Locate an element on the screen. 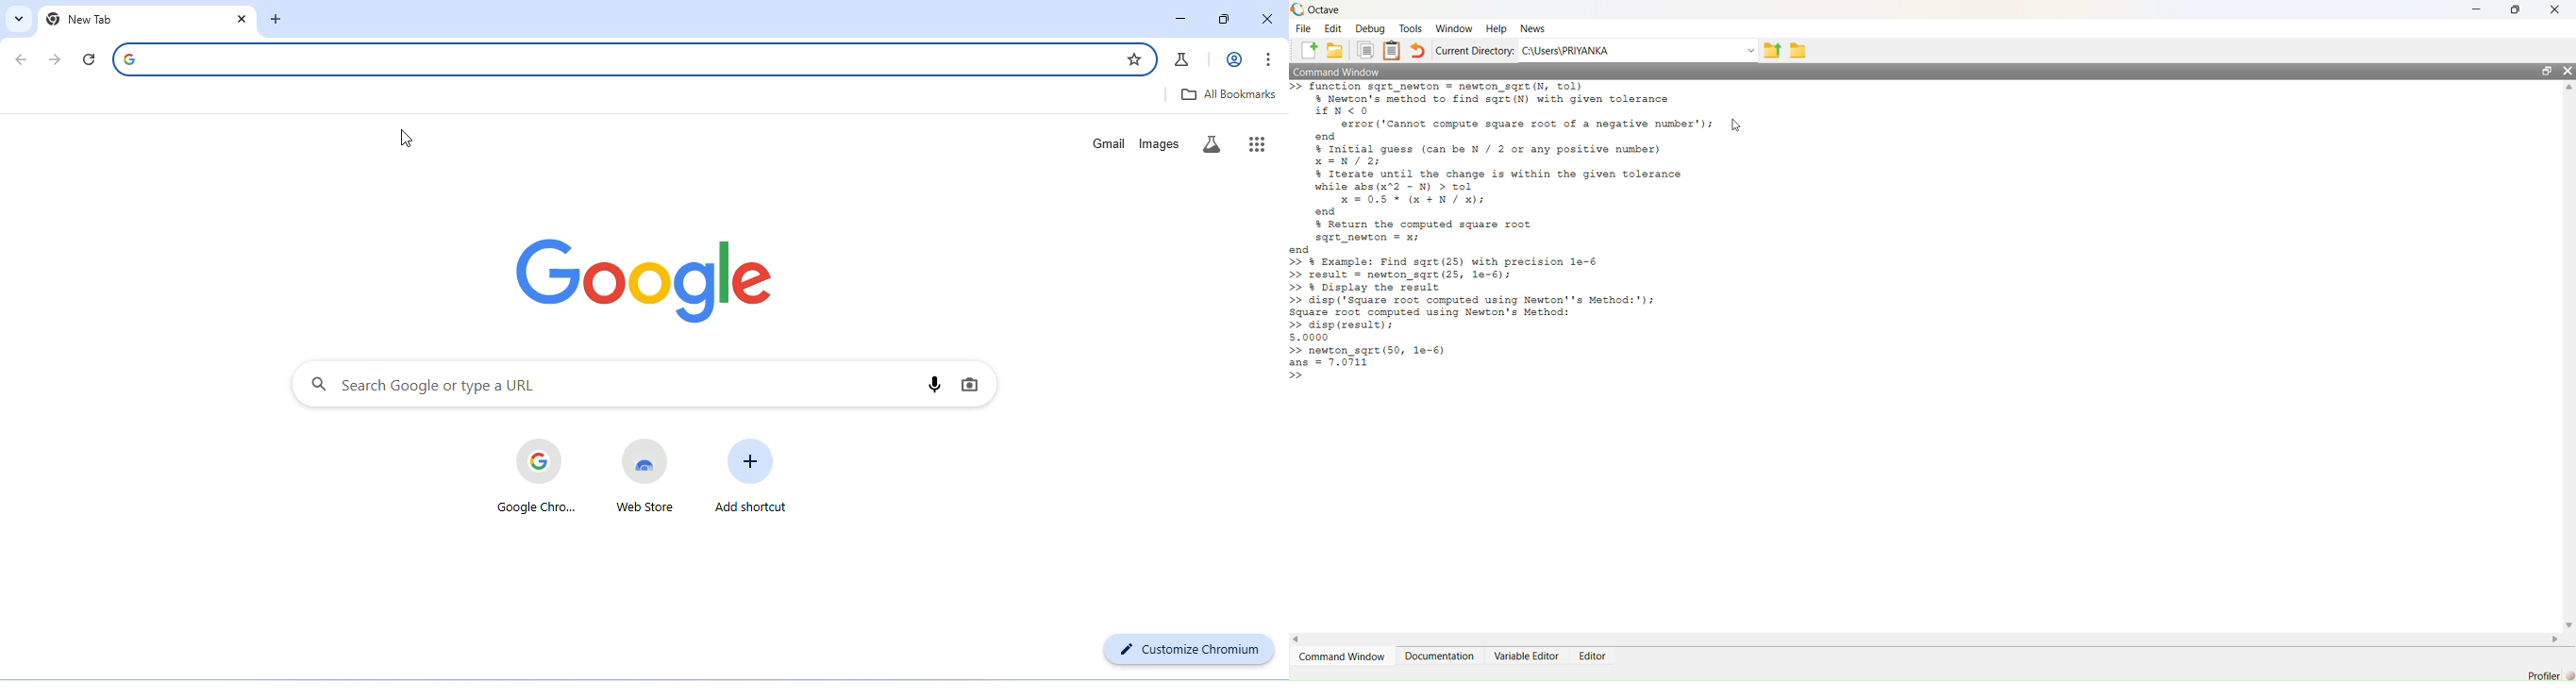 Image resolution: width=2576 pixels, height=700 pixels. go forward is located at coordinates (57, 59).